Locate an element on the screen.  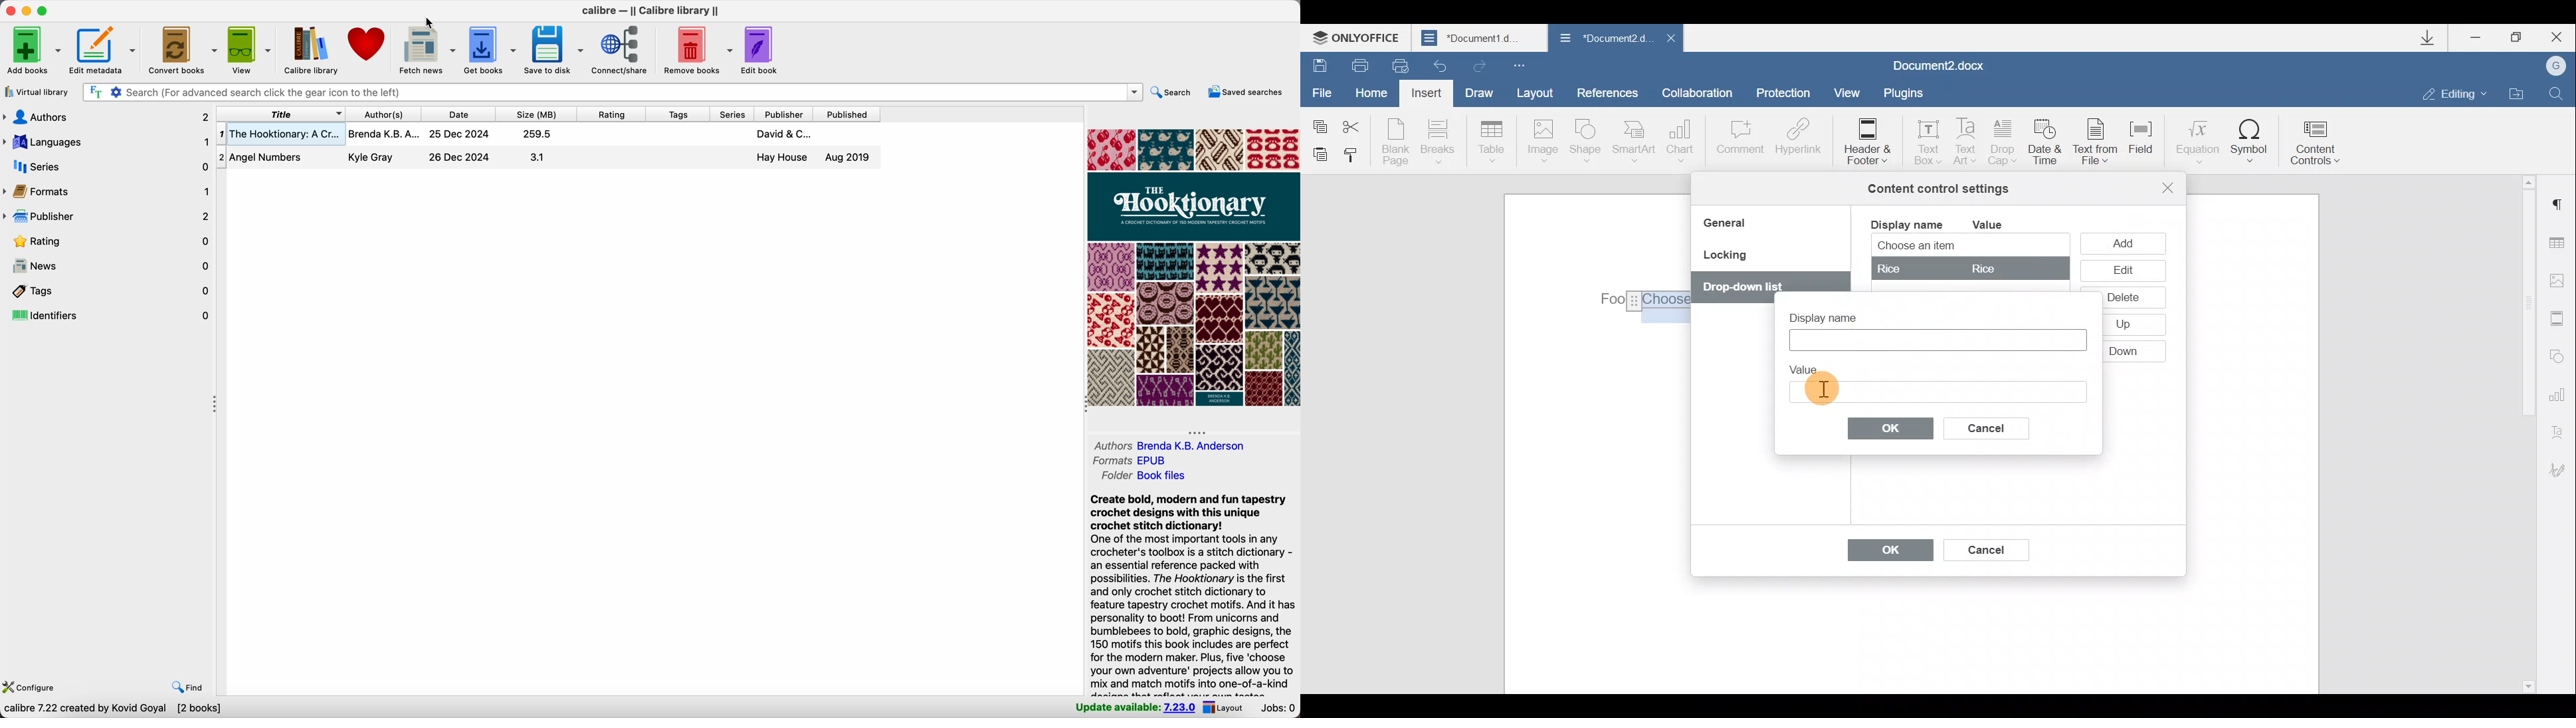
Close is located at coordinates (2168, 187).